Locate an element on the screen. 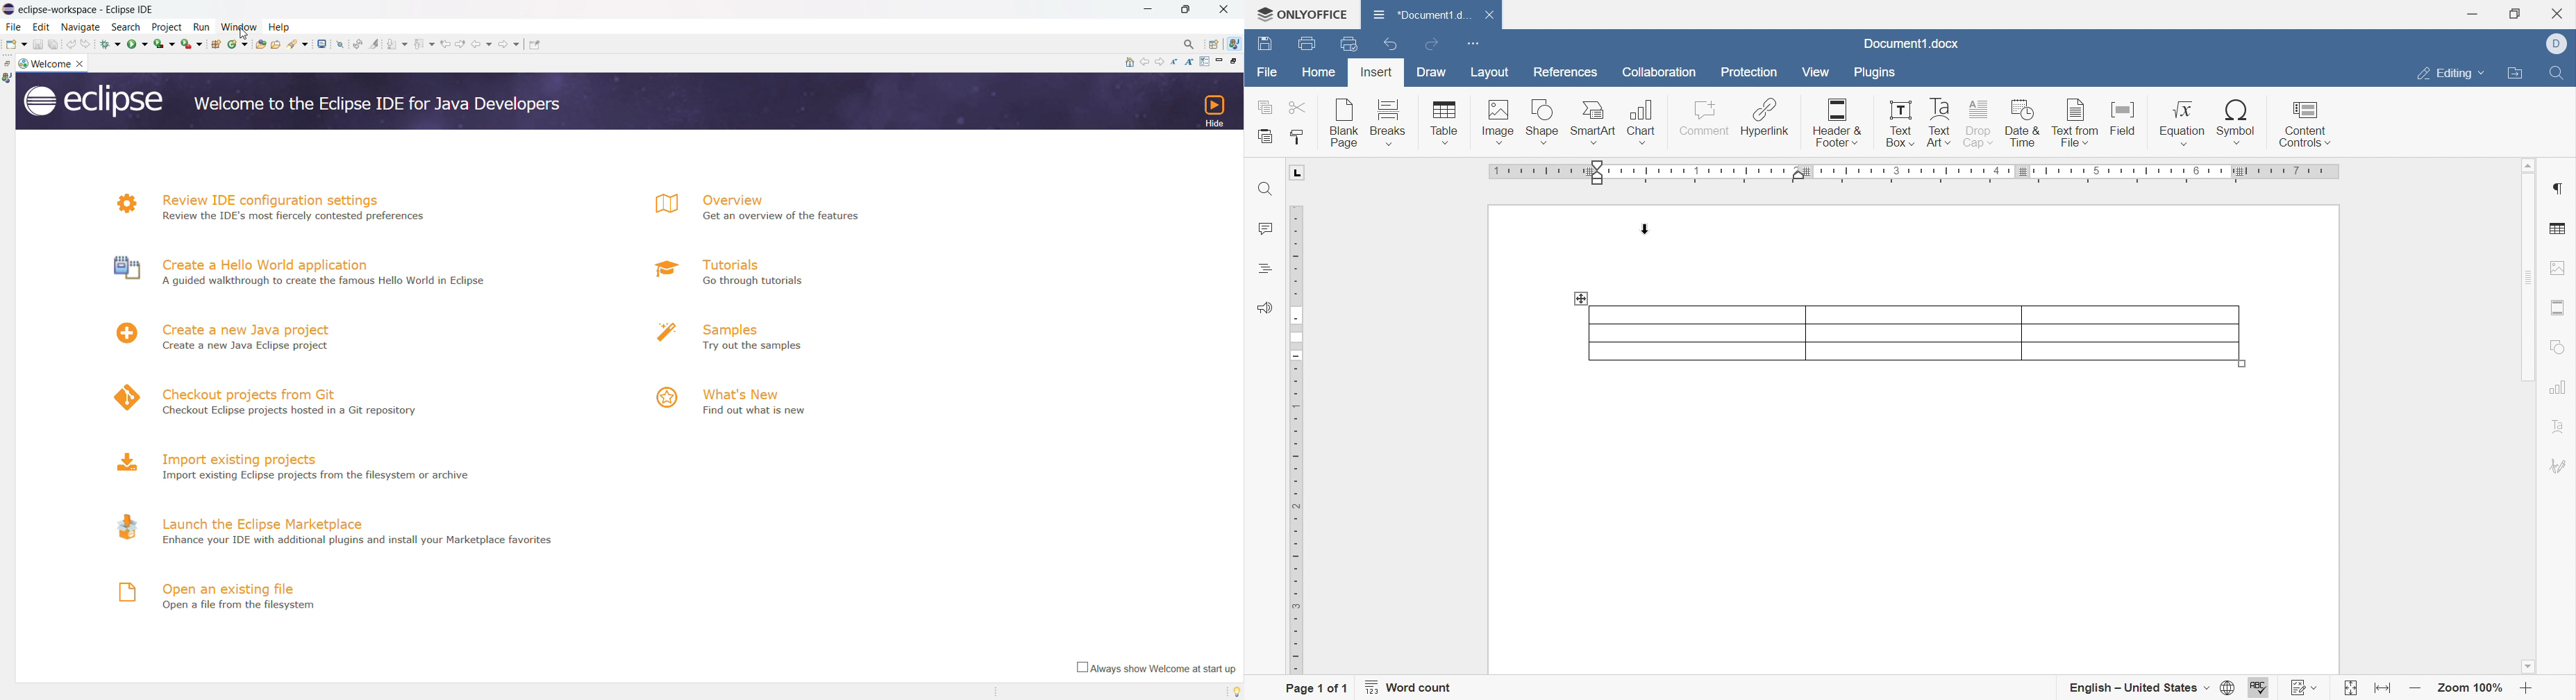 The height and width of the screenshot is (700, 2576). Set document language is located at coordinates (2229, 686).